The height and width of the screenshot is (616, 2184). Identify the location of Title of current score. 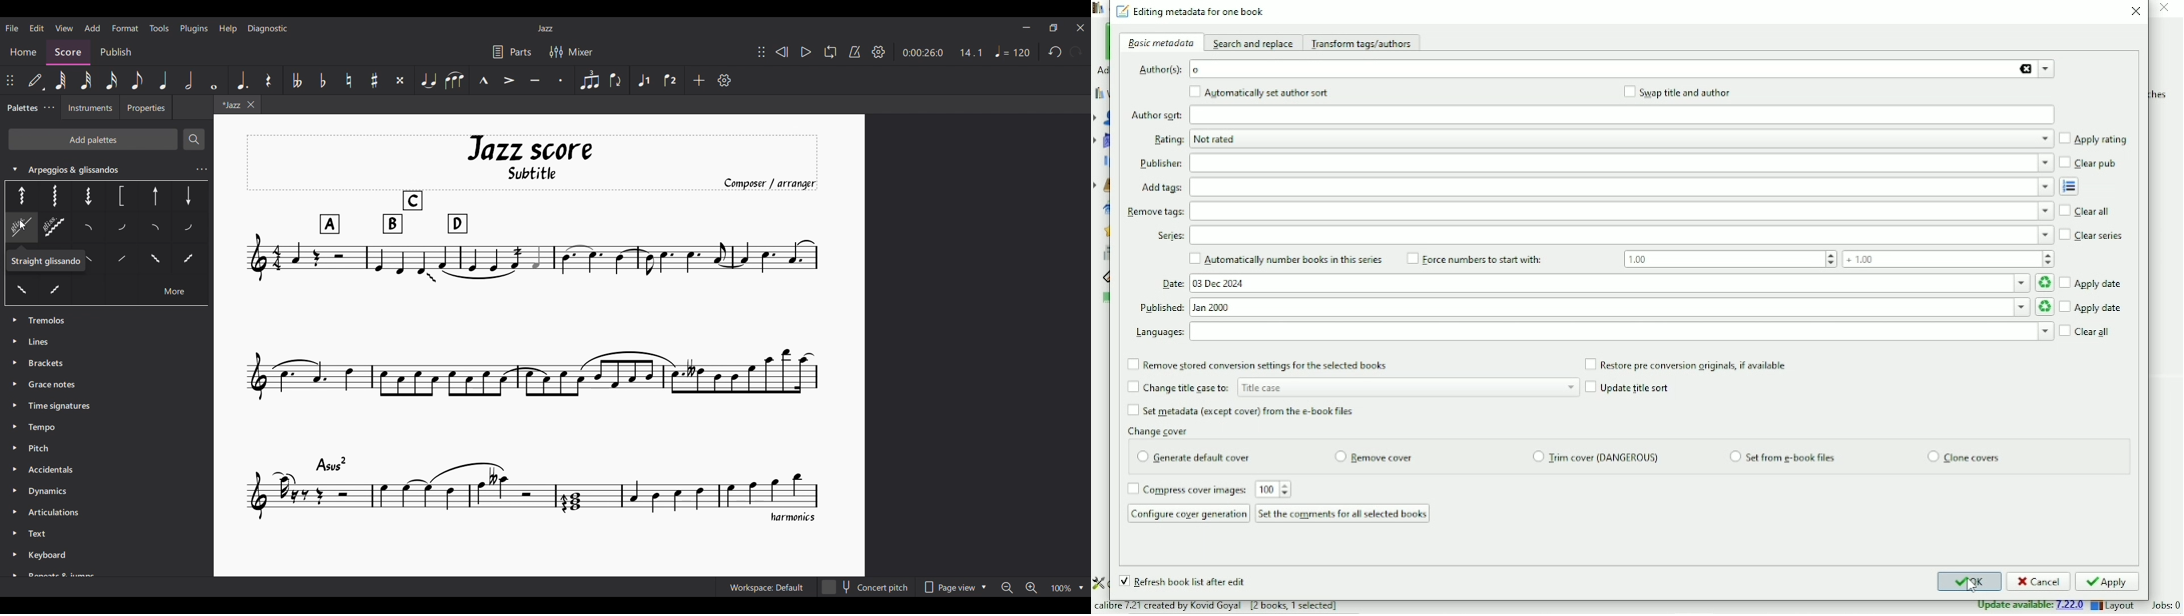
(545, 28).